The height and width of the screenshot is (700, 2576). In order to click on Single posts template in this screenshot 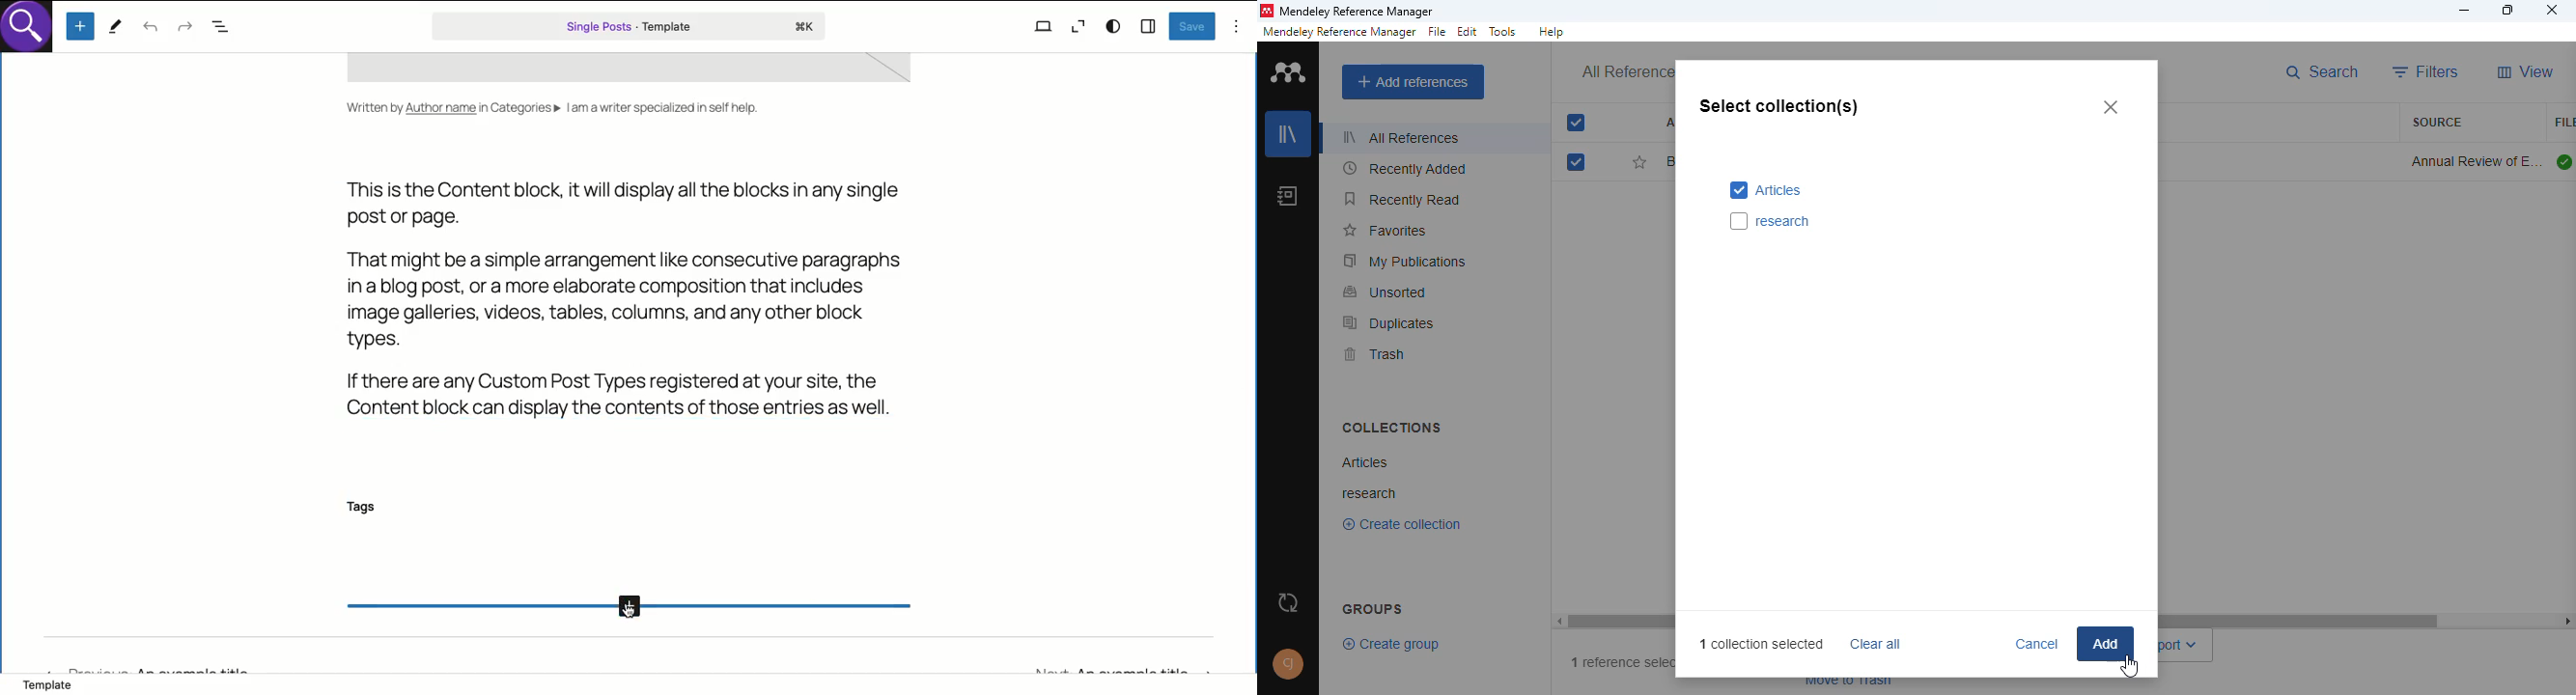, I will do `click(631, 26)`.